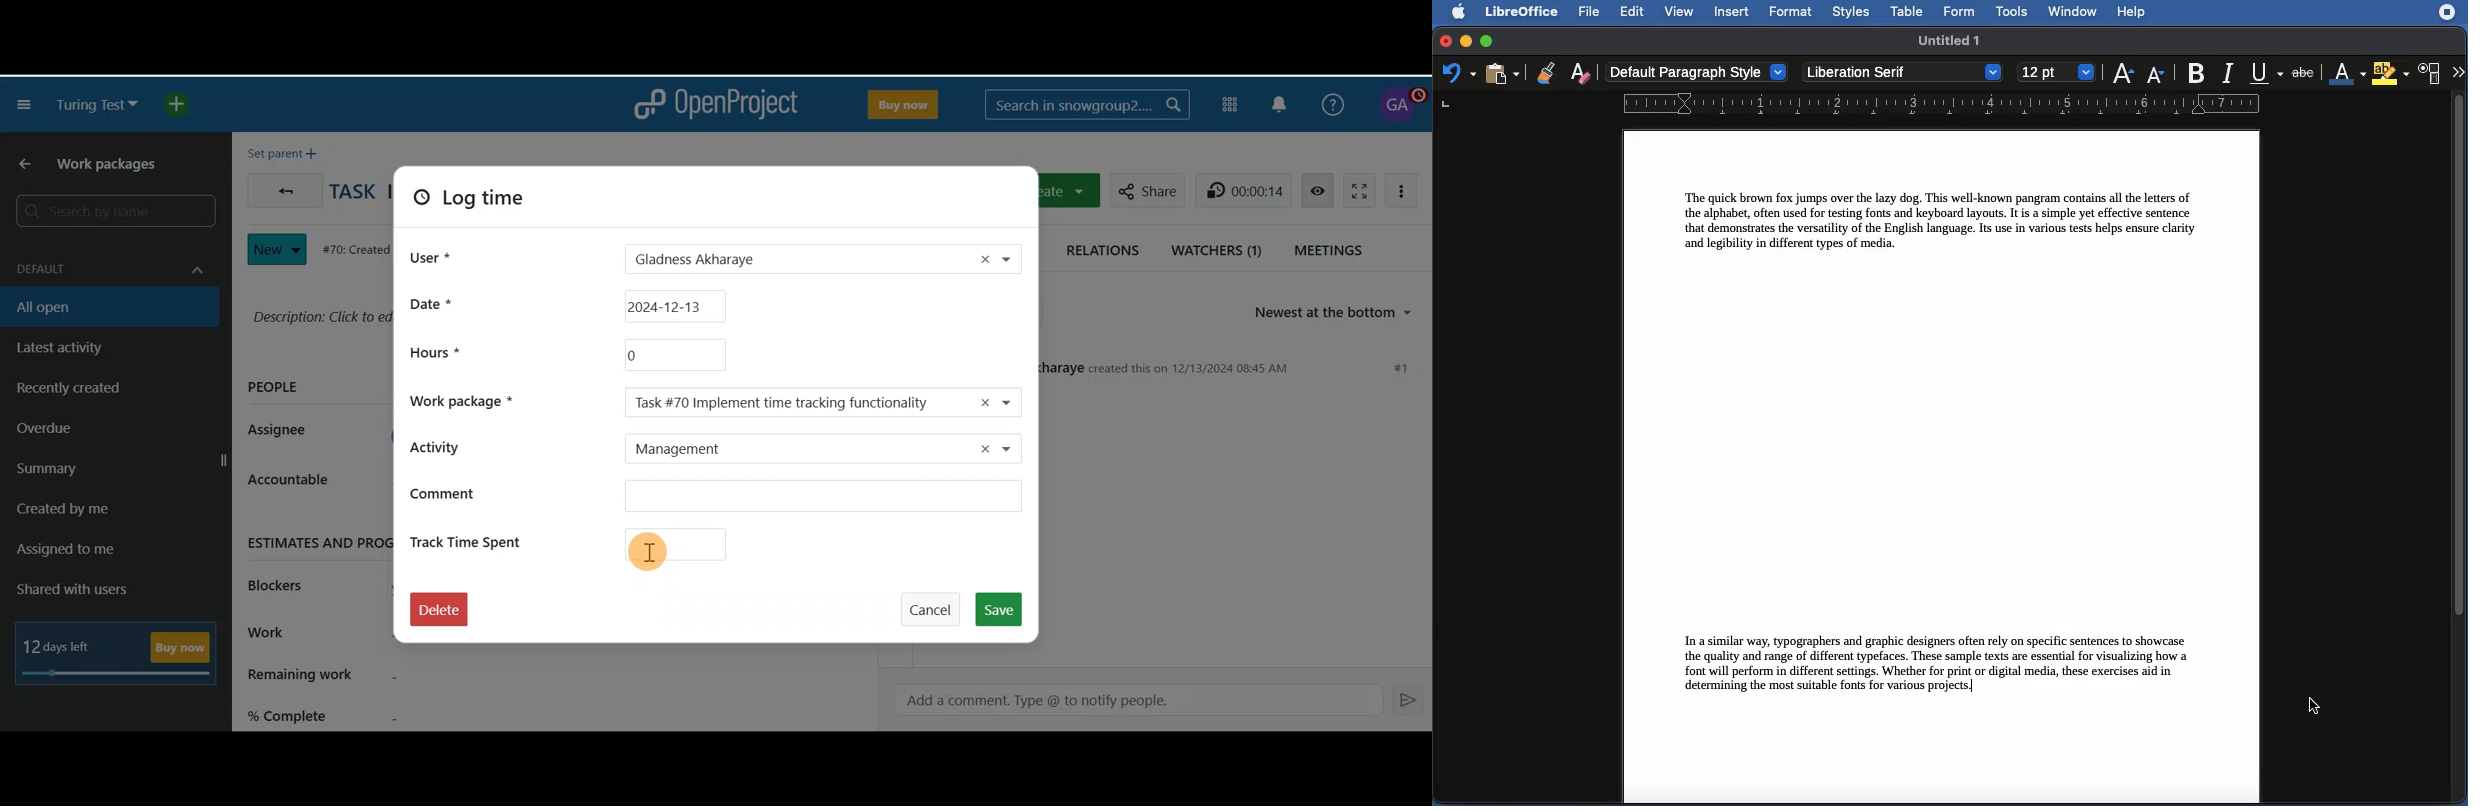 The width and height of the screenshot is (2492, 812). What do you see at coordinates (82, 349) in the screenshot?
I see `Latest activity` at bounding box center [82, 349].